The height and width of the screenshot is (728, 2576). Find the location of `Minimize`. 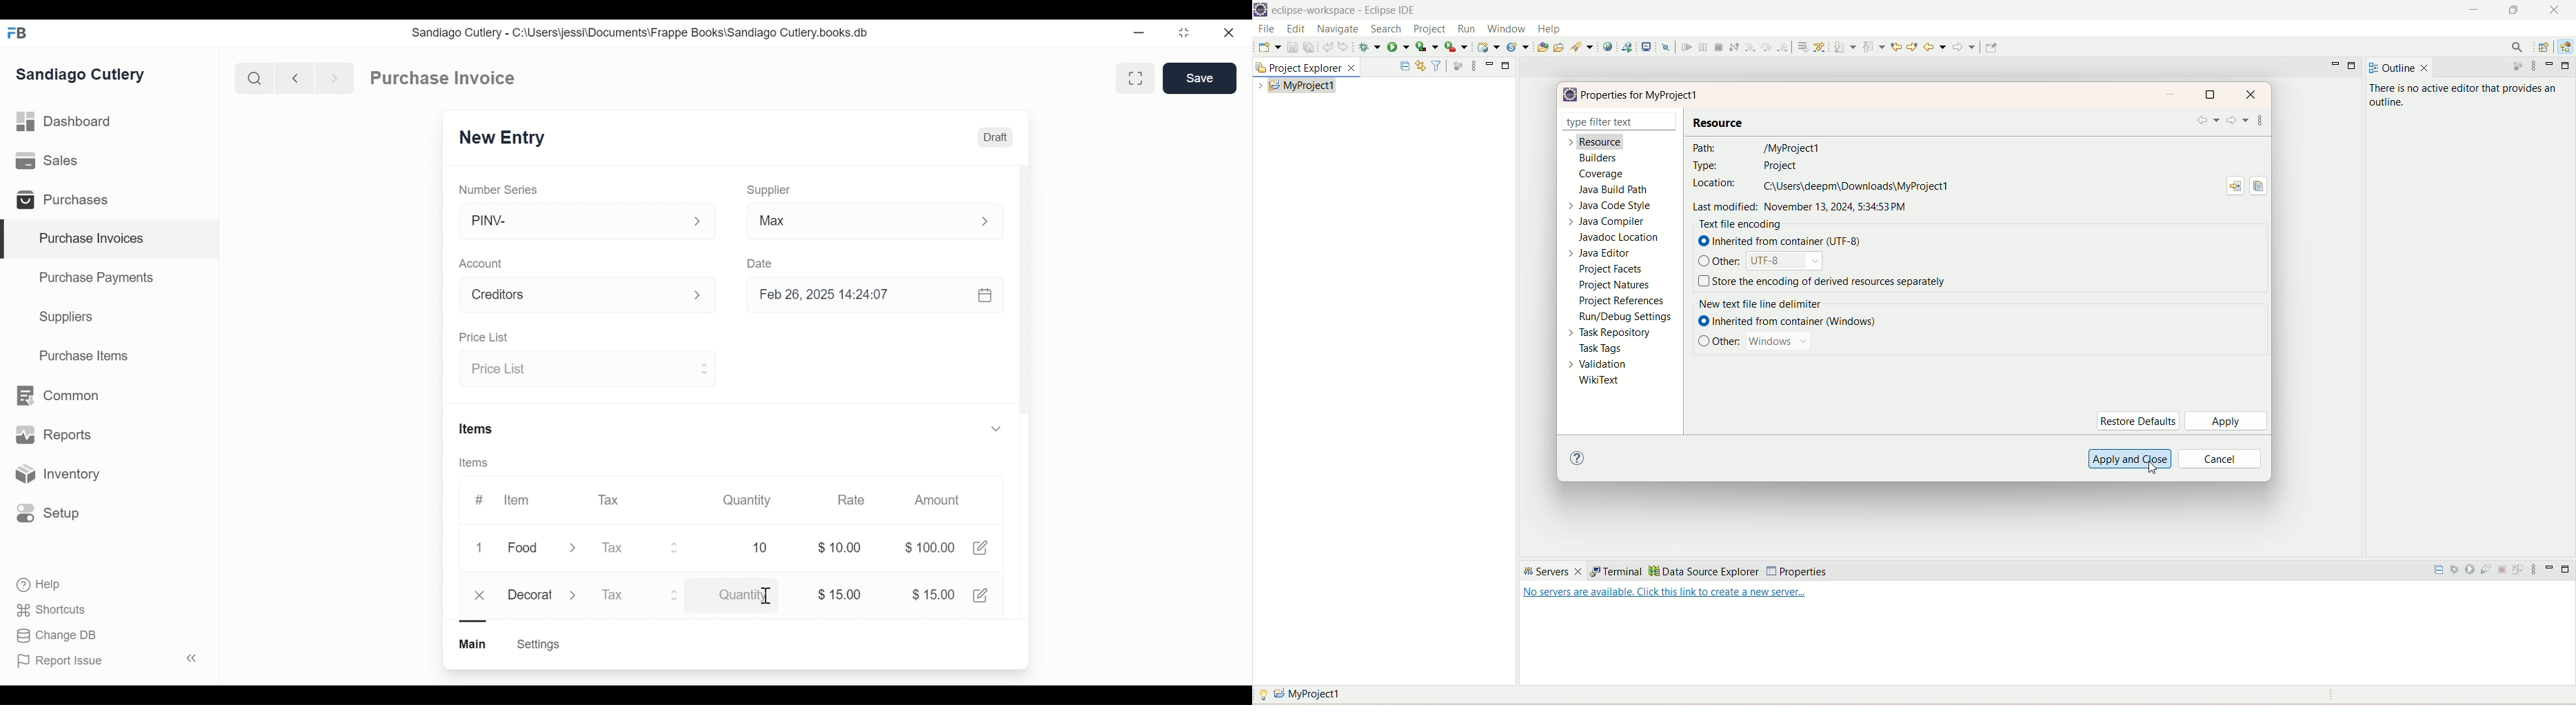

Minimize is located at coordinates (1137, 33).